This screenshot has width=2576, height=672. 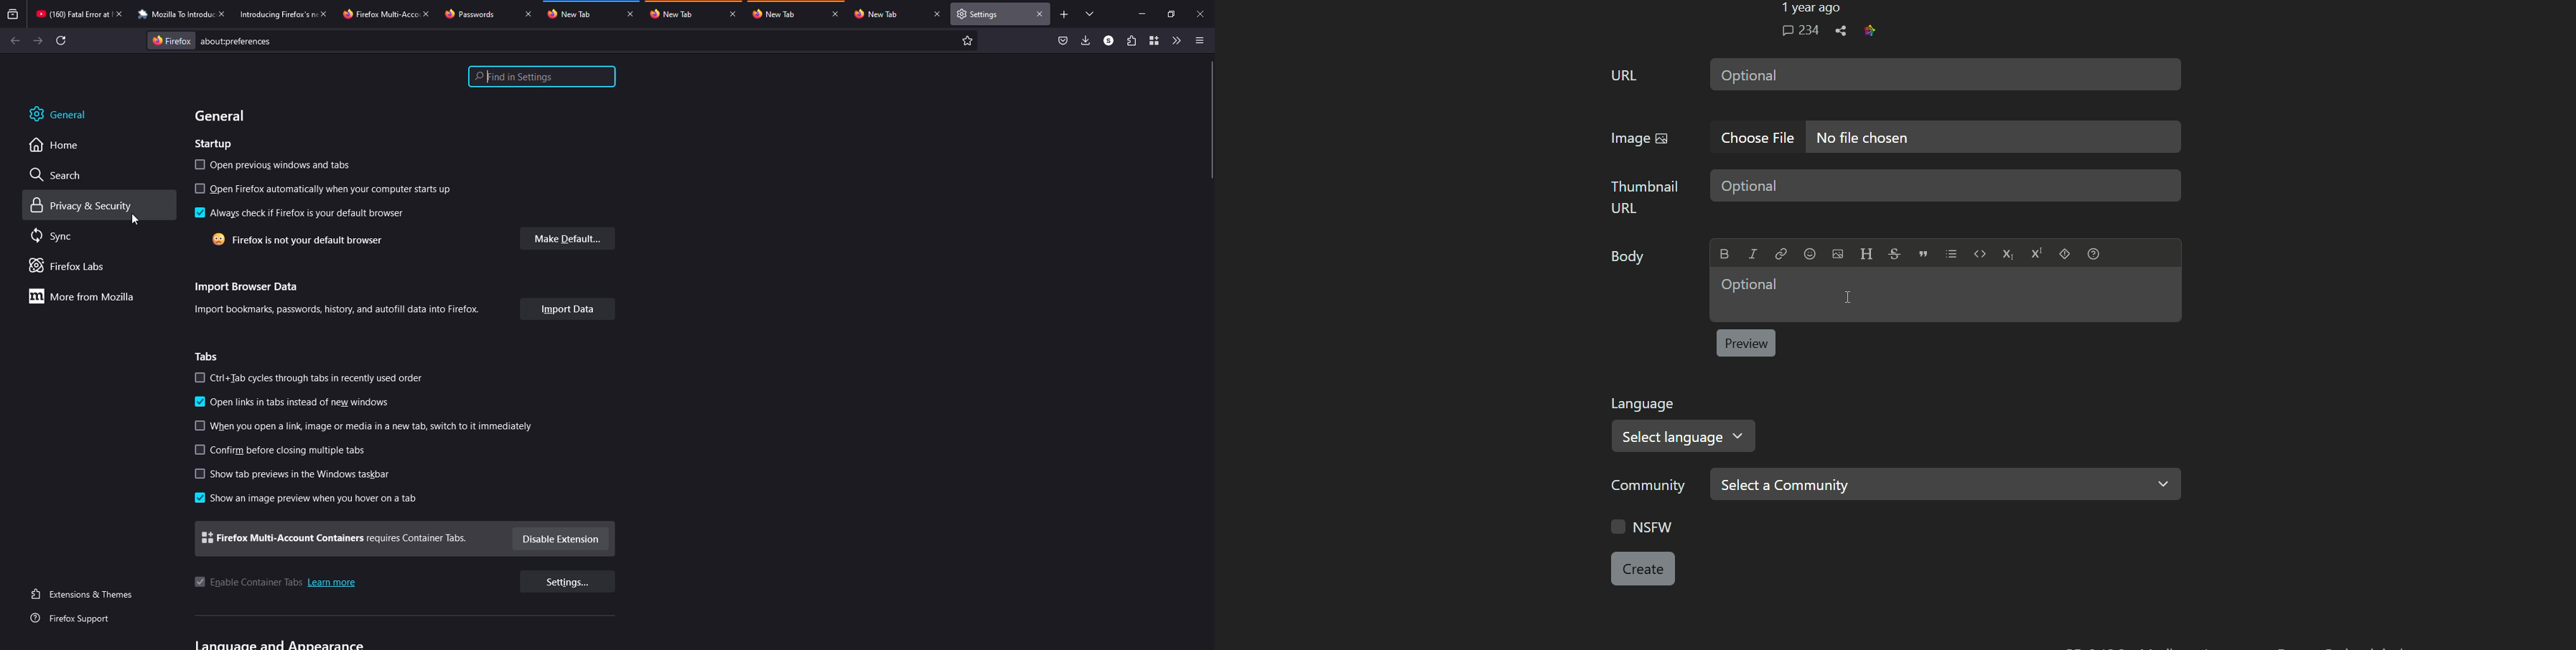 What do you see at coordinates (1947, 185) in the screenshot?
I see `text box` at bounding box center [1947, 185].